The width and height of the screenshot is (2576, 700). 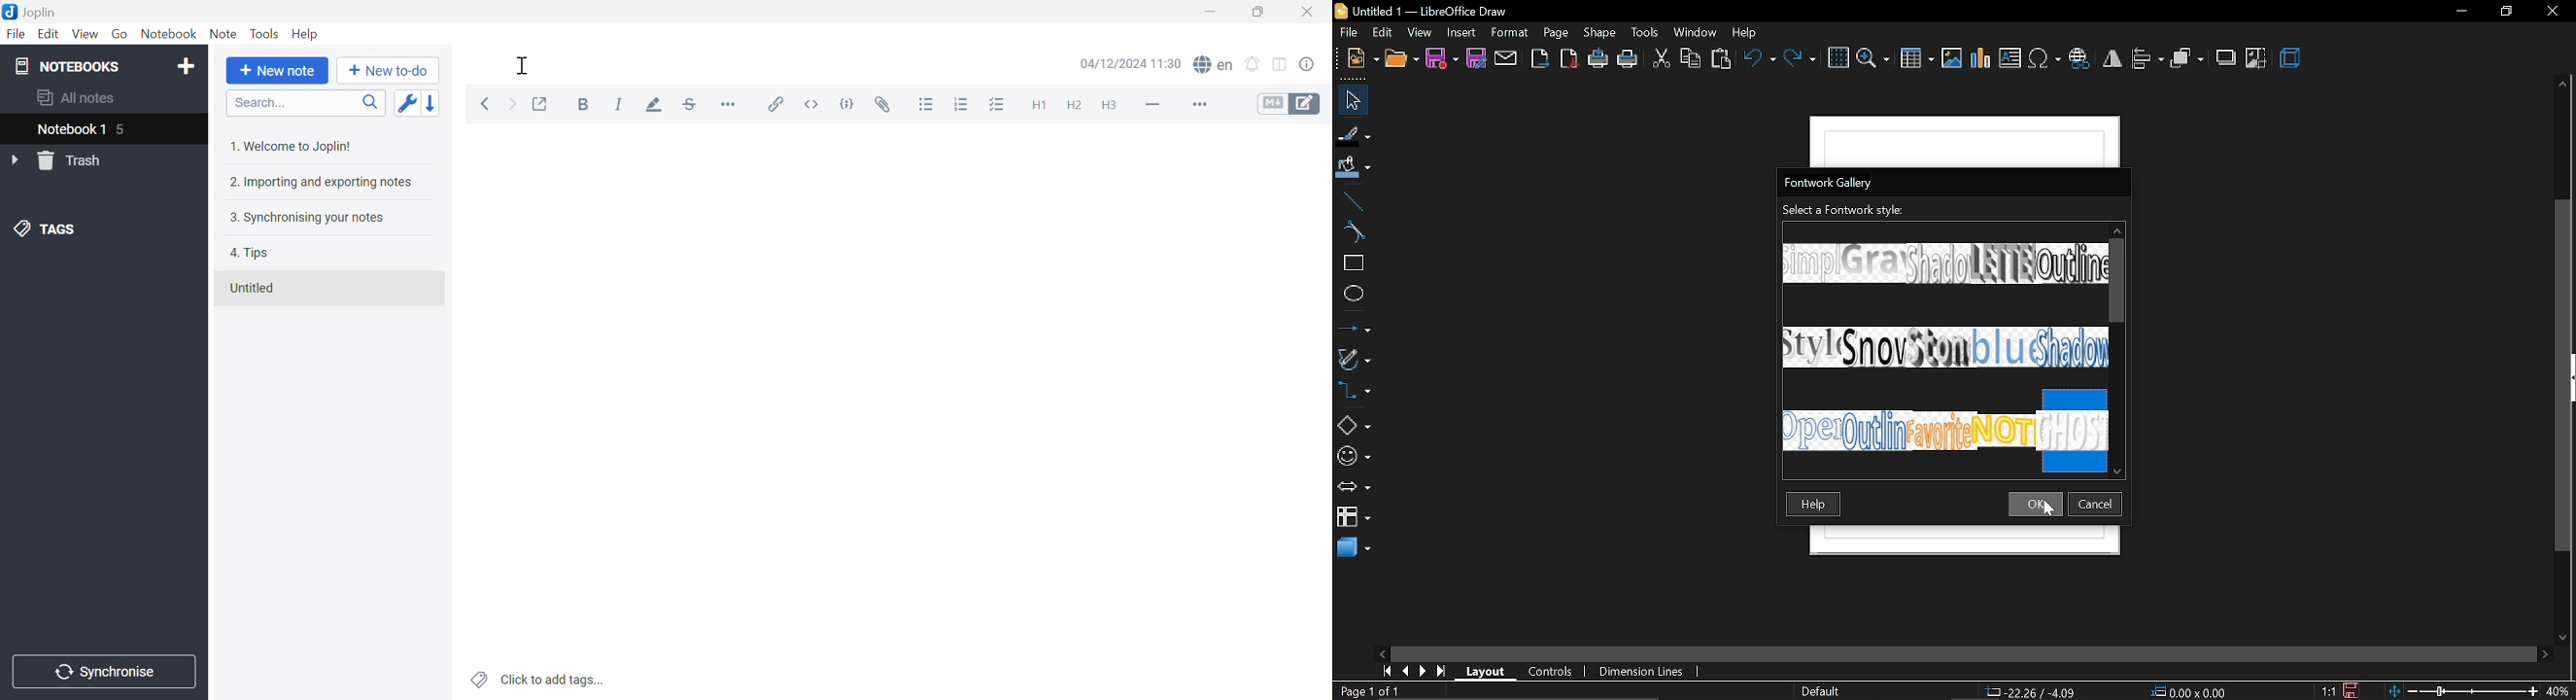 What do you see at coordinates (74, 99) in the screenshot?
I see `All notes` at bounding box center [74, 99].